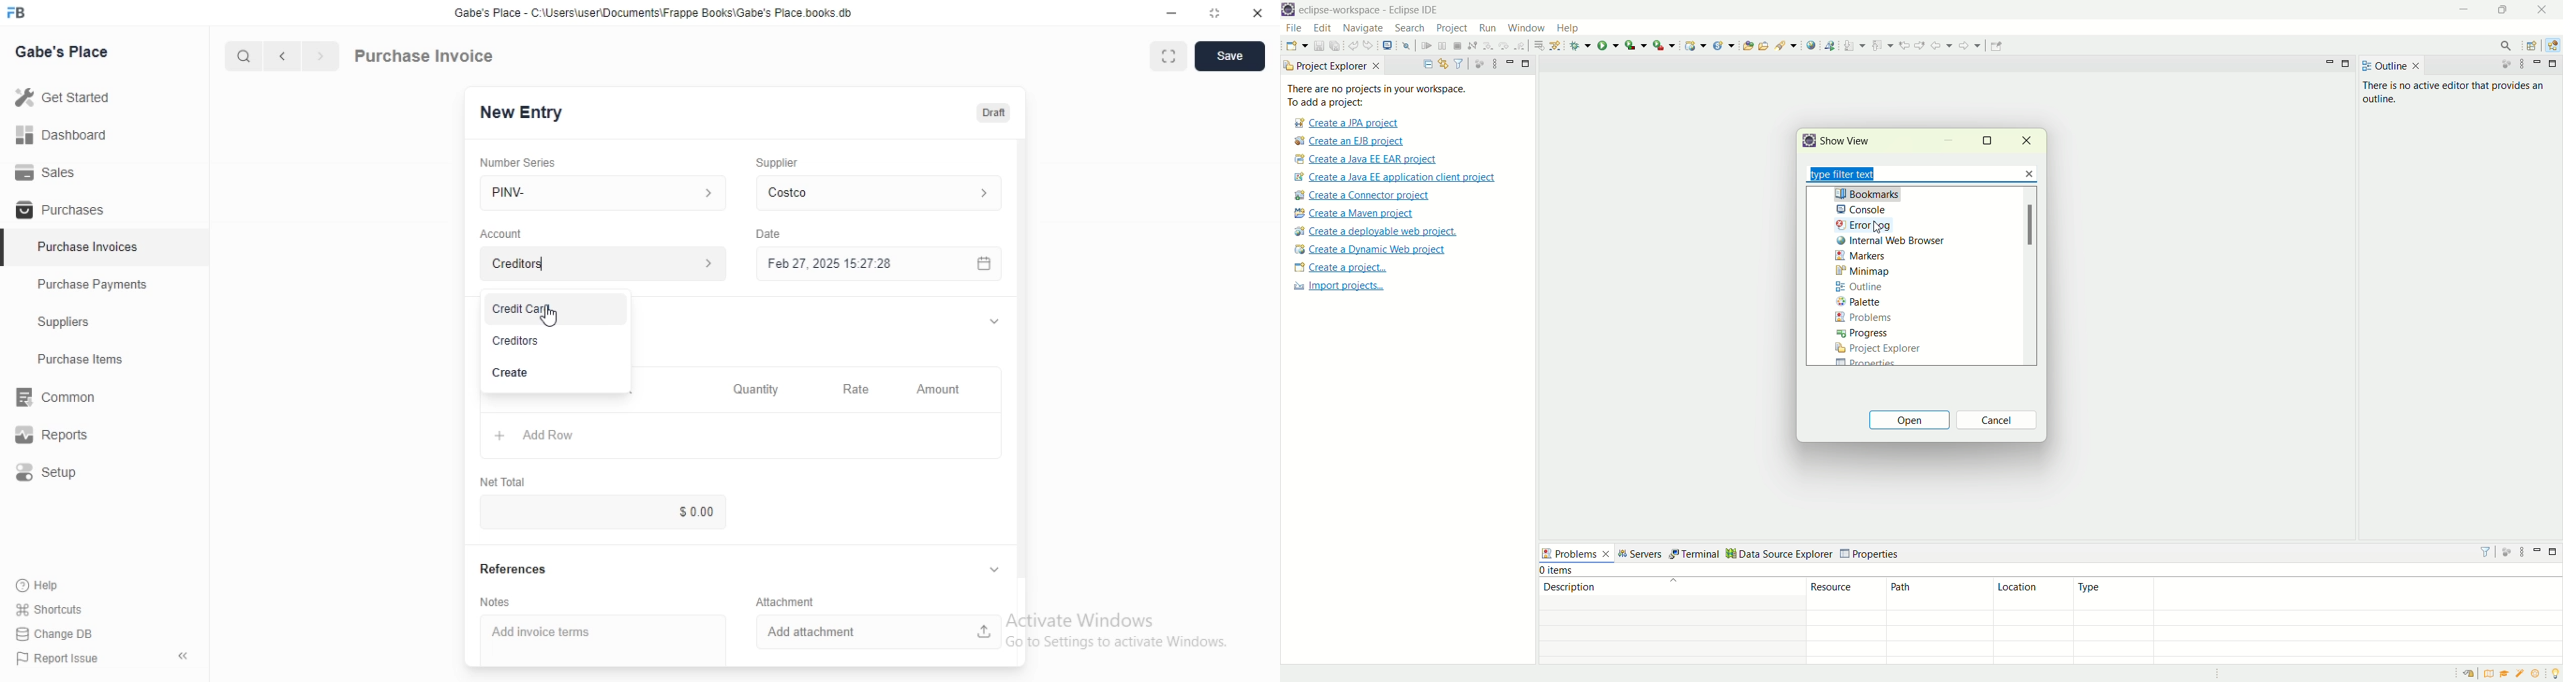 Image resolution: width=2576 pixels, height=700 pixels. What do you see at coordinates (1022, 365) in the screenshot?
I see `Vertical slide bar` at bounding box center [1022, 365].